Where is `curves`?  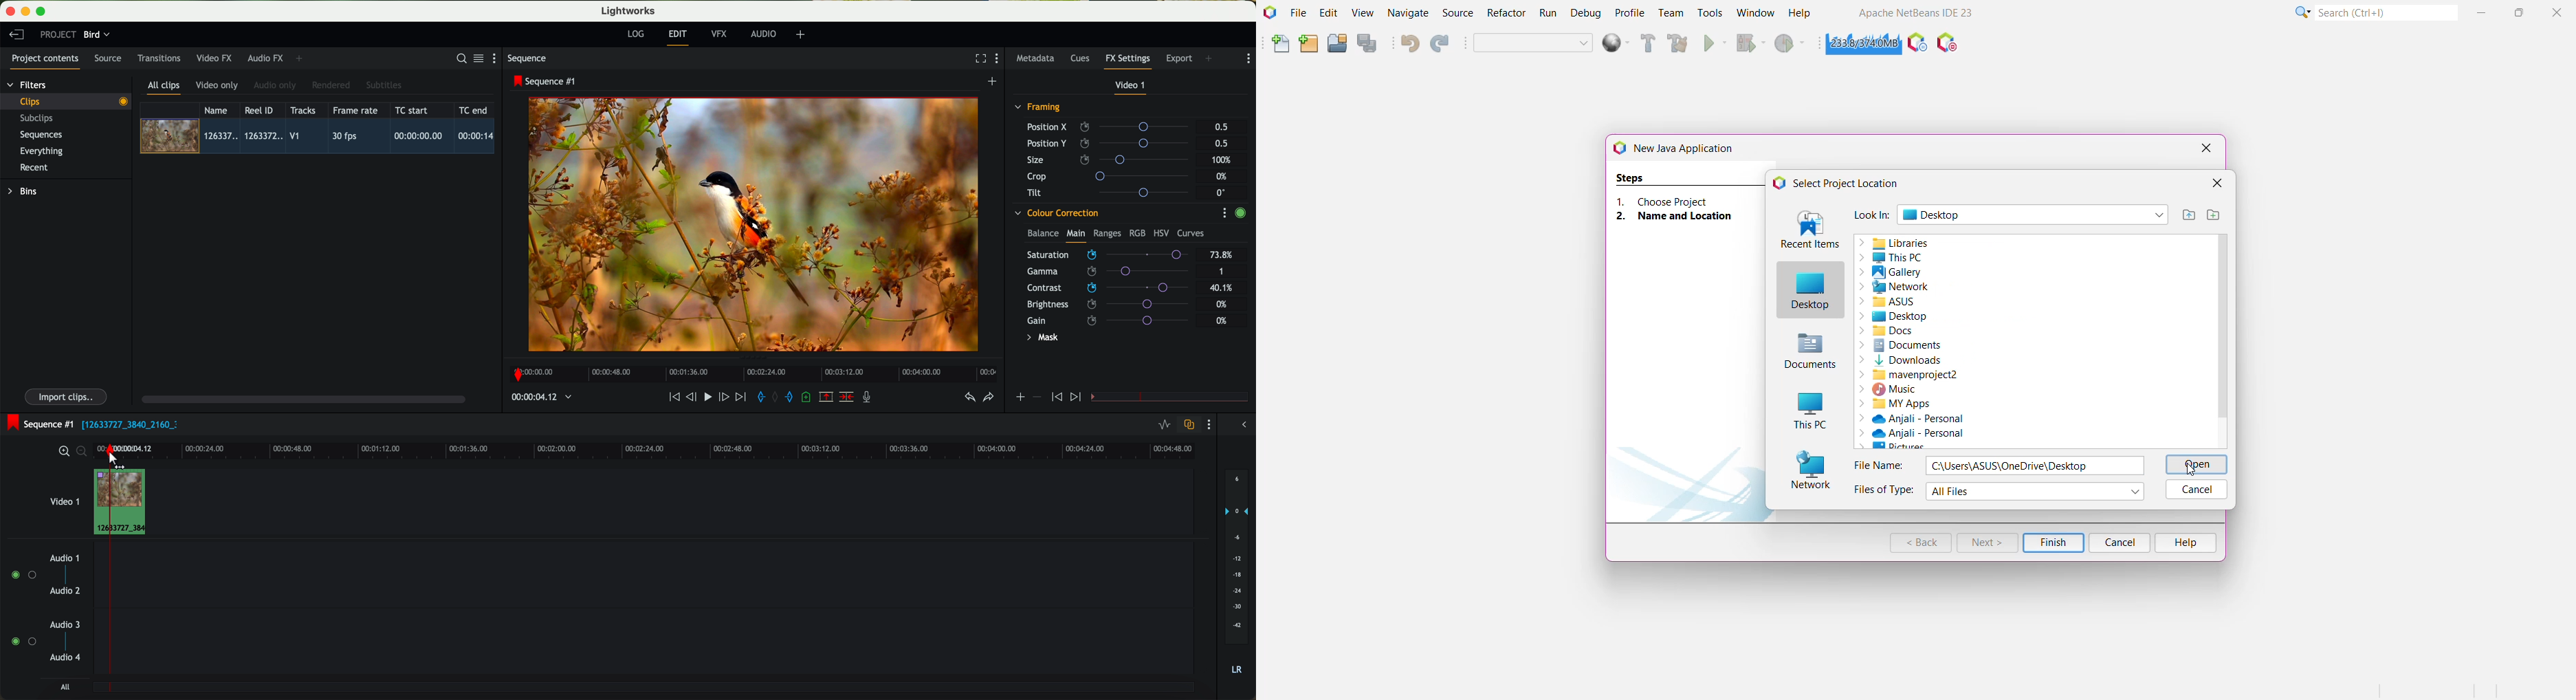
curves is located at coordinates (1191, 234).